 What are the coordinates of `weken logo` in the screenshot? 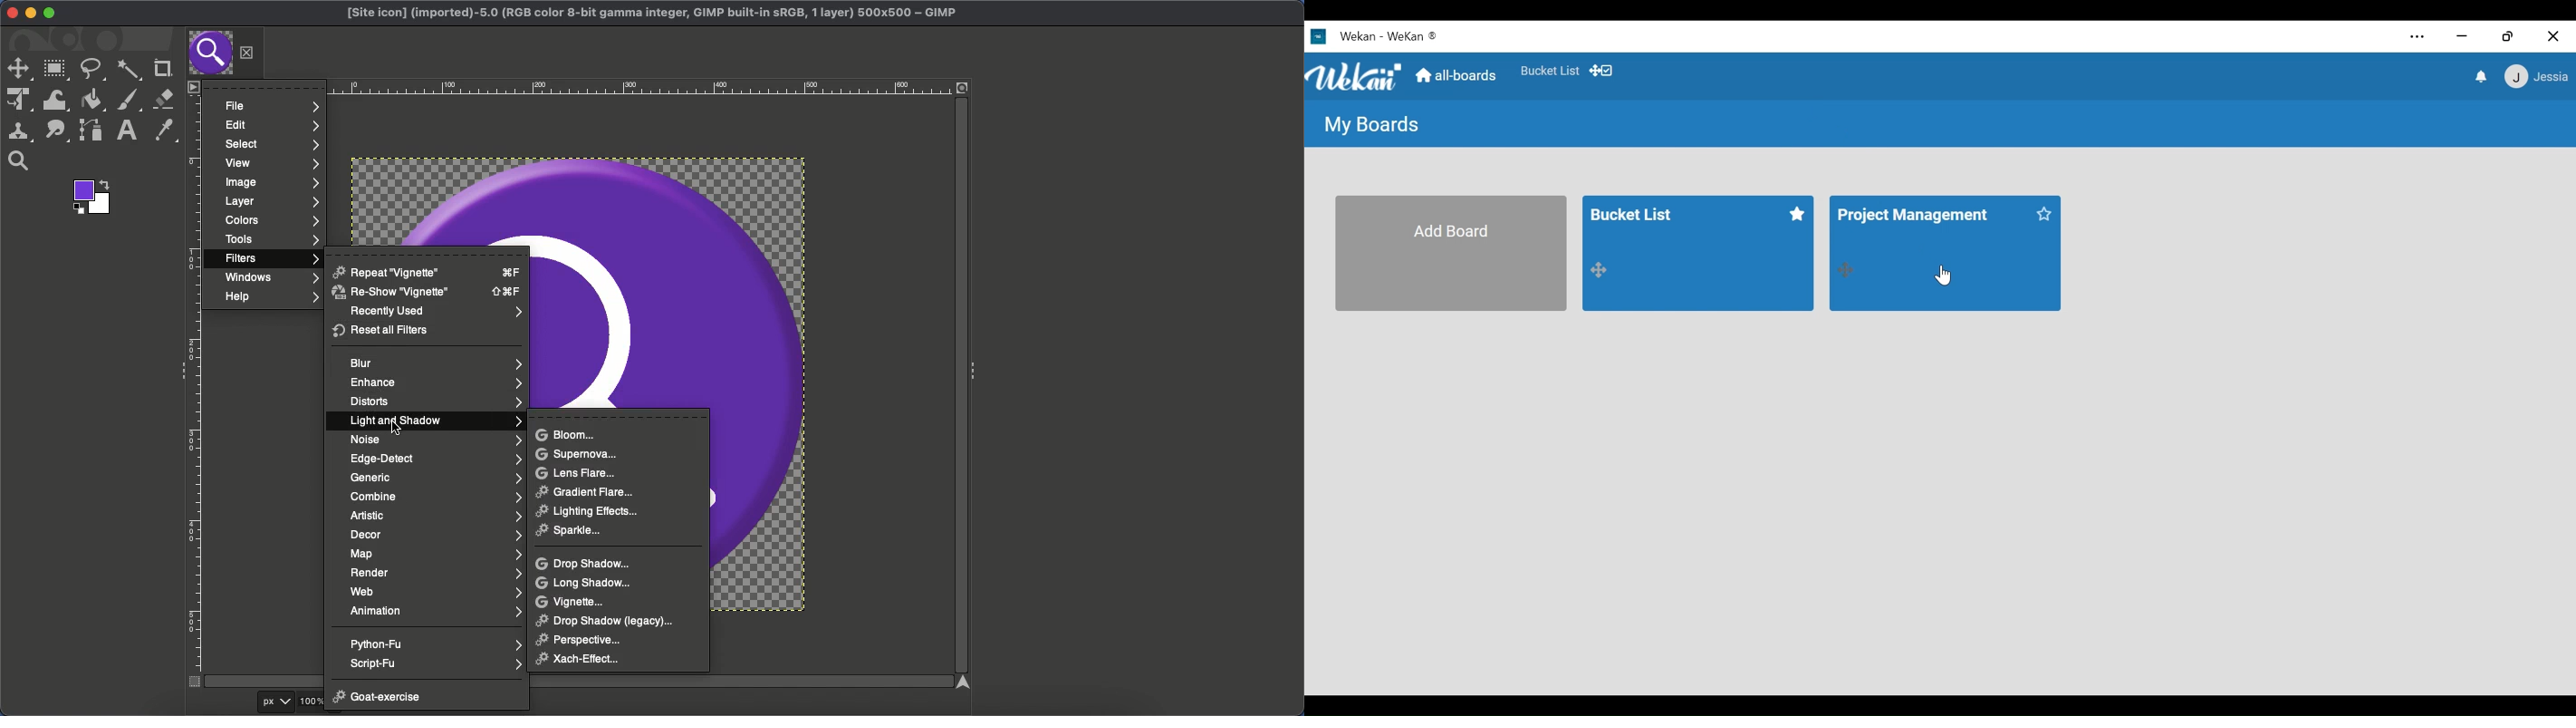 It's located at (1355, 78).